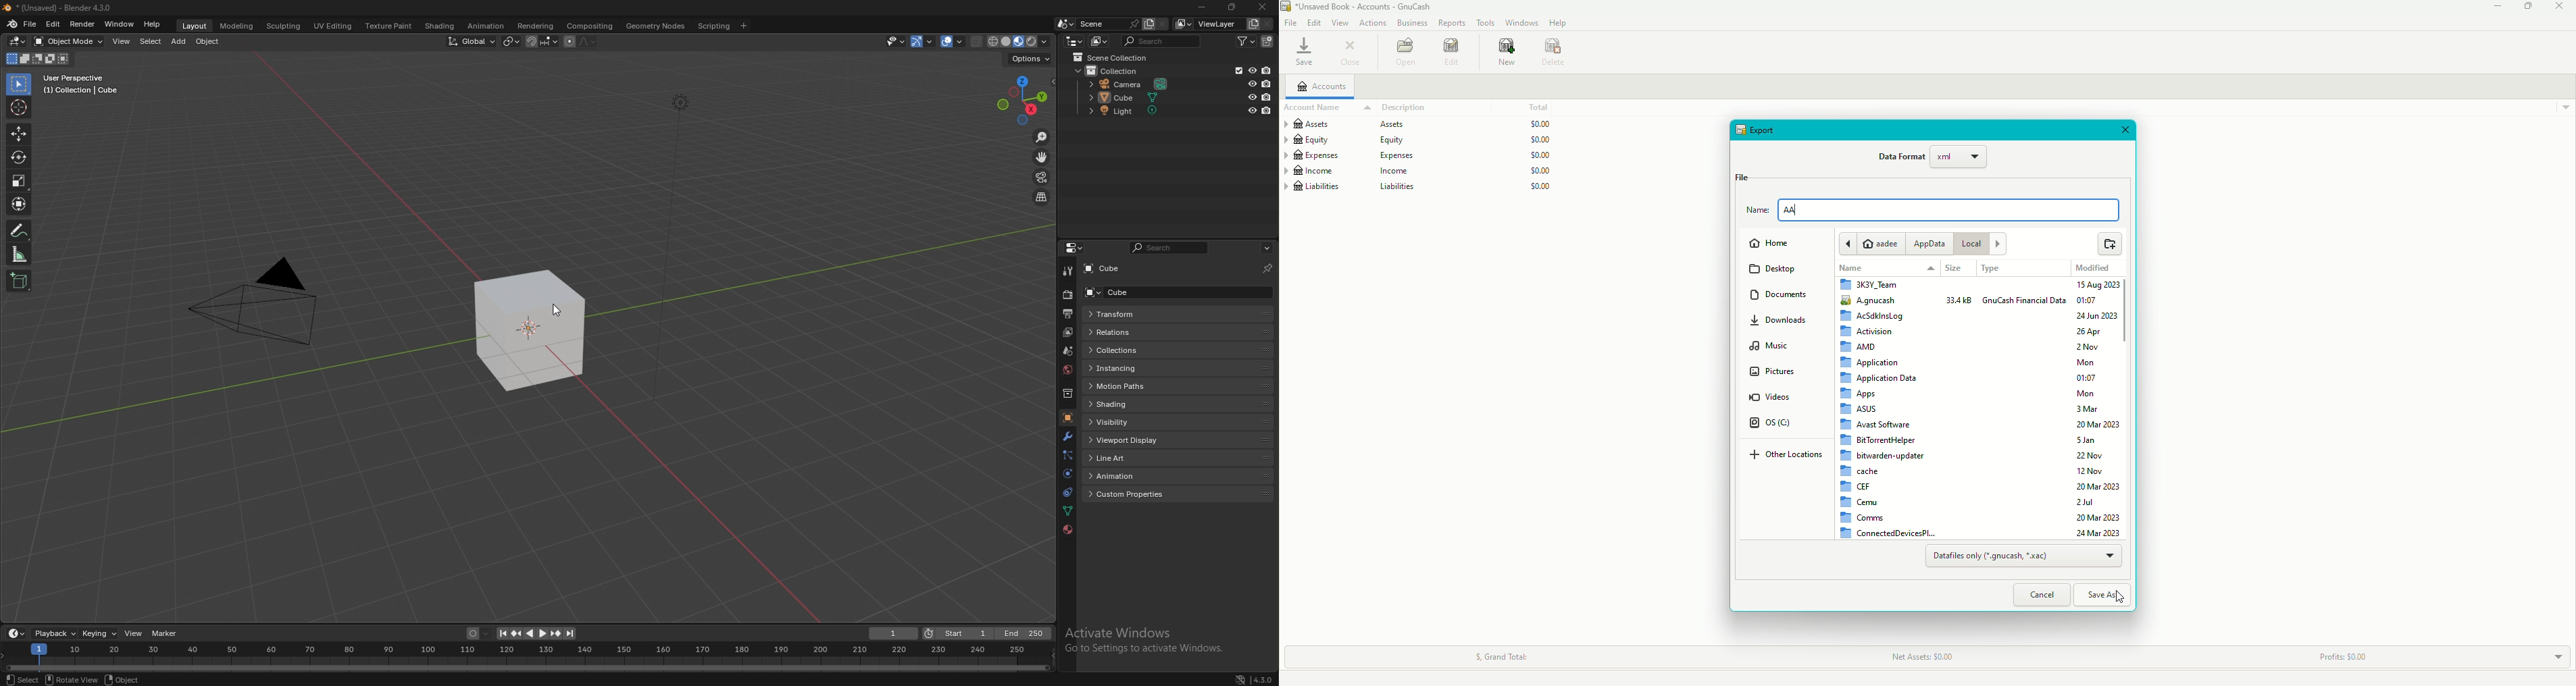 The width and height of the screenshot is (2576, 700). What do you see at coordinates (1133, 494) in the screenshot?
I see `custom properties` at bounding box center [1133, 494].